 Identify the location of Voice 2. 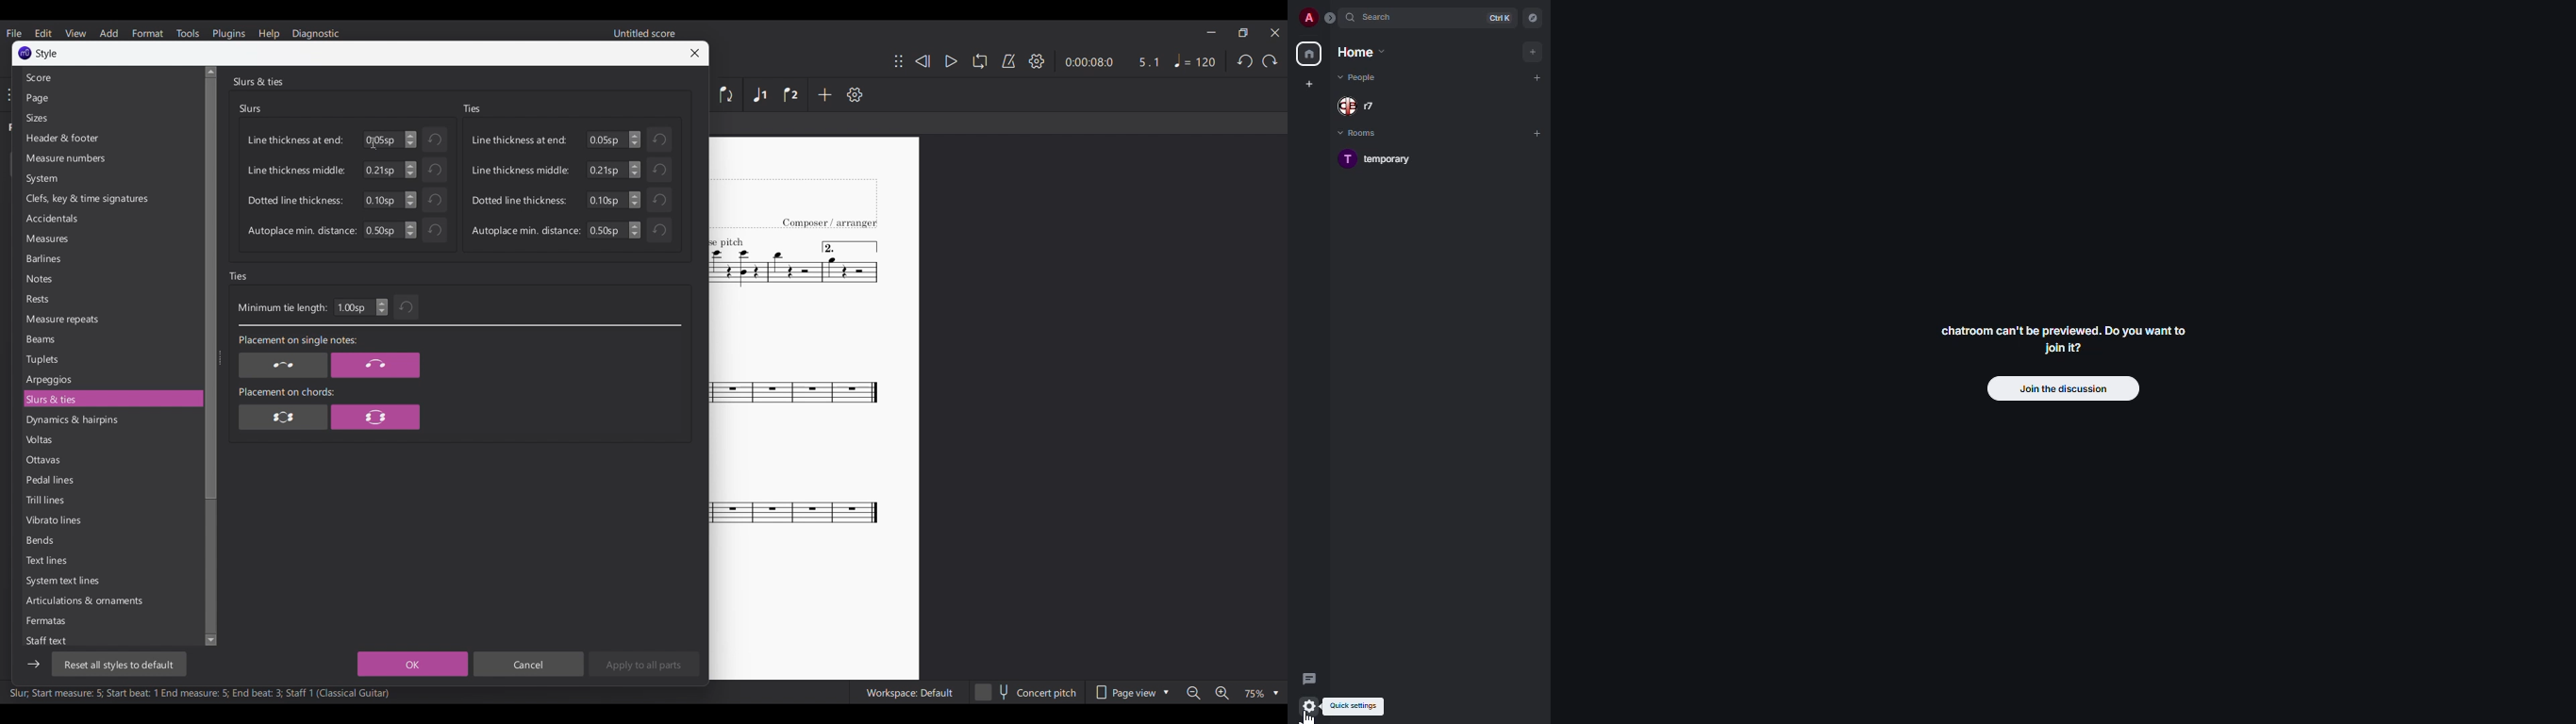
(791, 95).